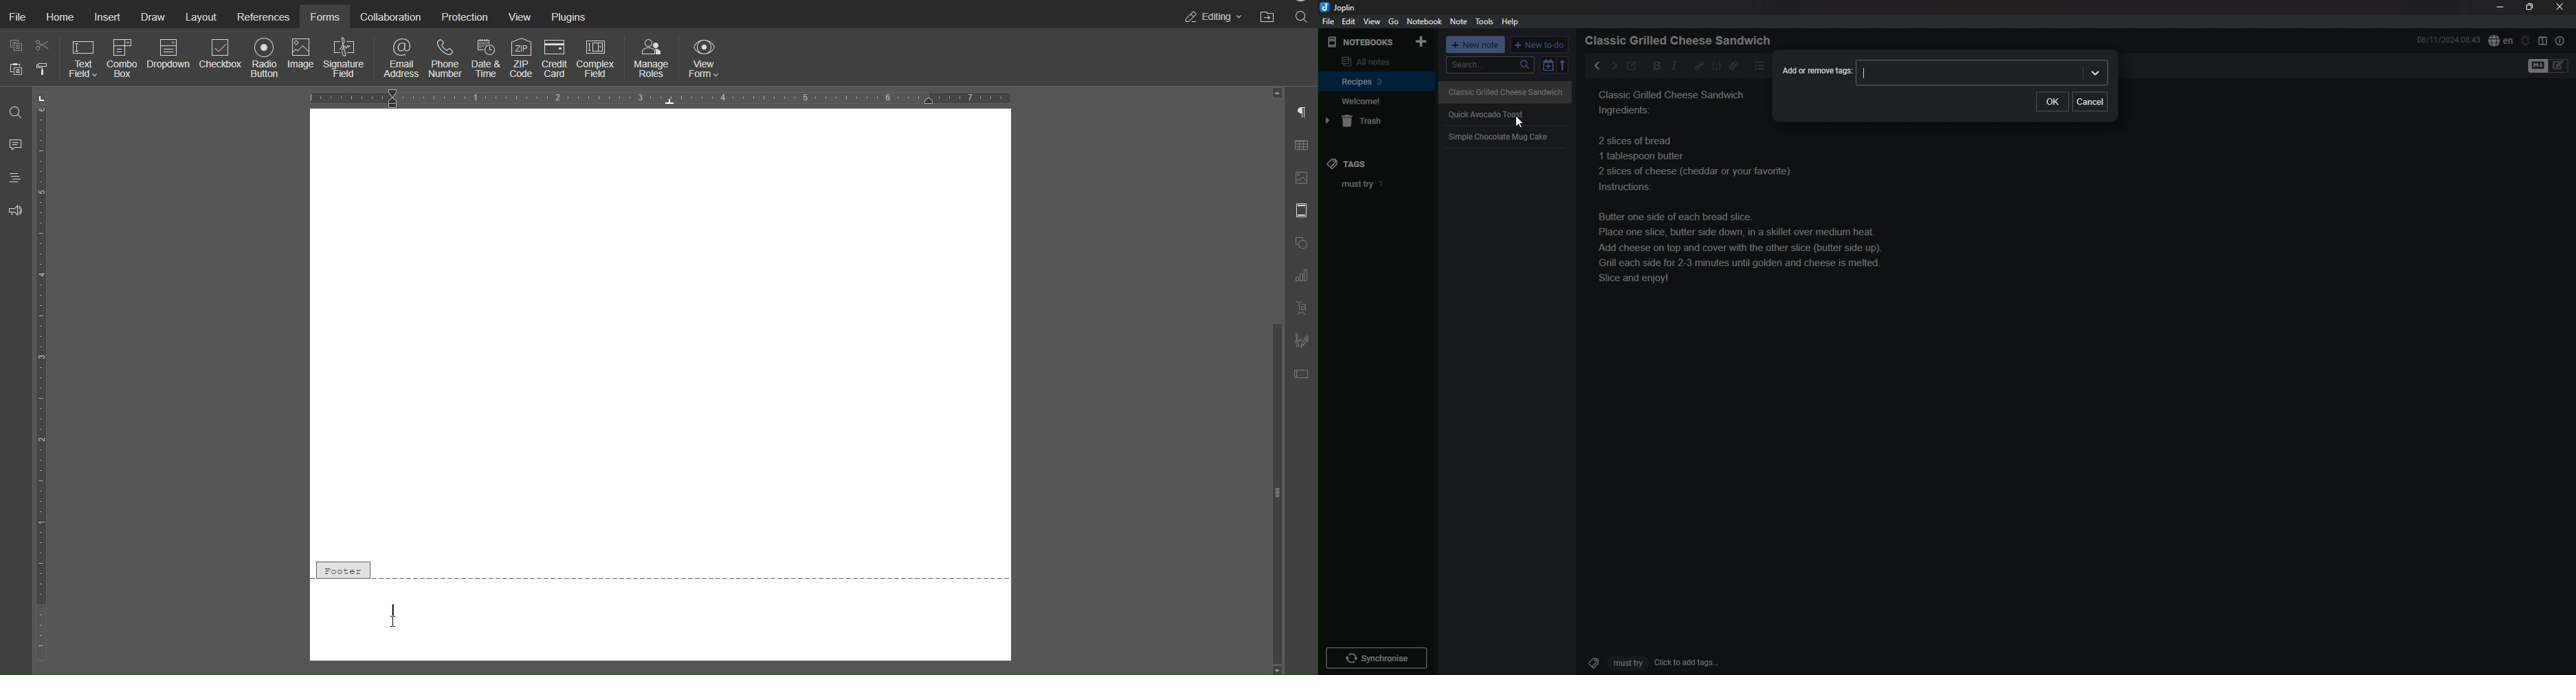  I want to click on cursor, so click(1523, 123).